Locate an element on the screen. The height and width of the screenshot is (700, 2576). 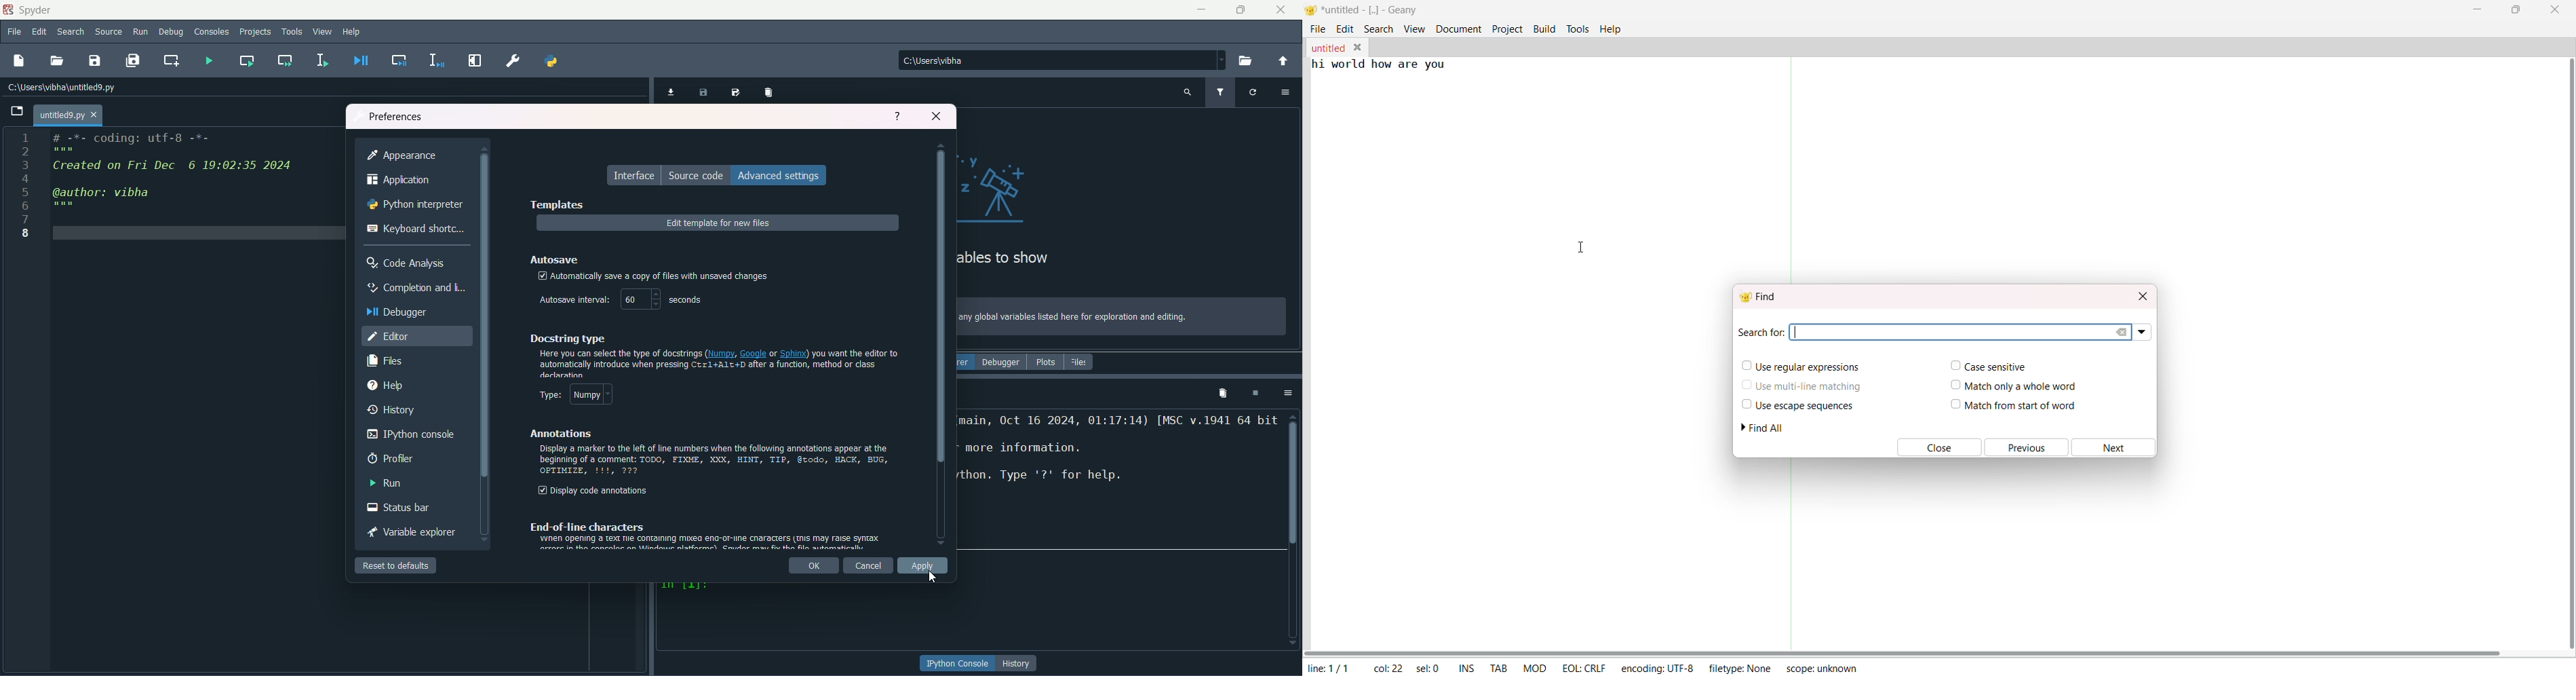
text is located at coordinates (719, 363).